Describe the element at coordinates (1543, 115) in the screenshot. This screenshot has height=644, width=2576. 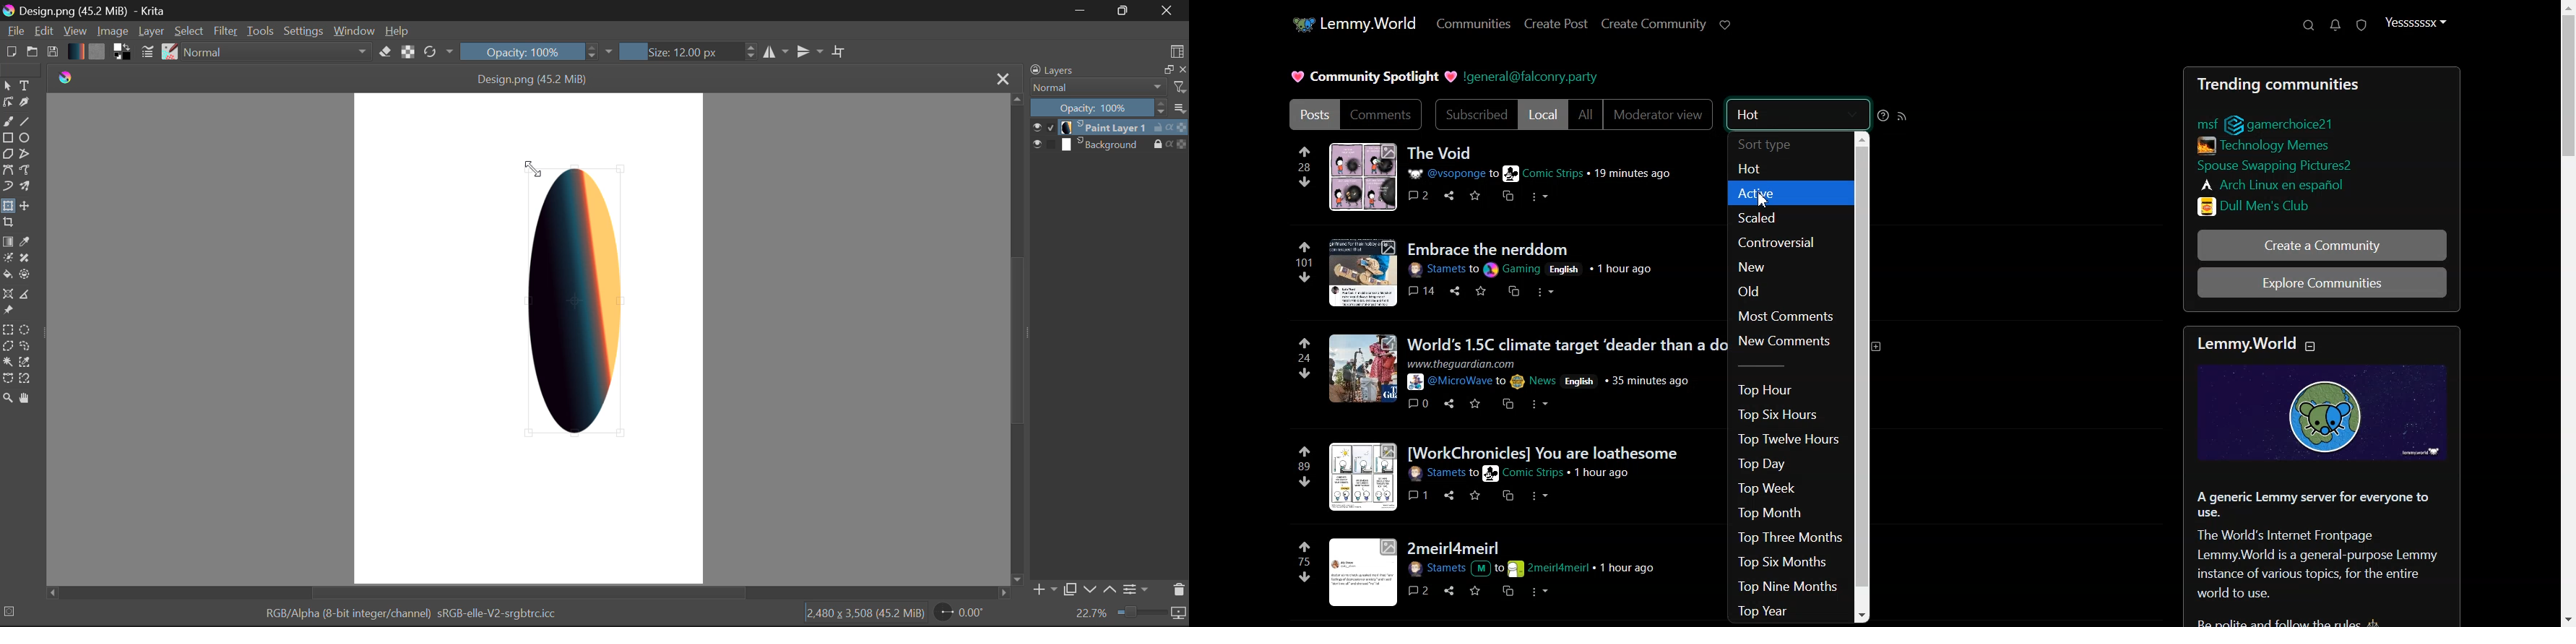
I see `Local` at that location.